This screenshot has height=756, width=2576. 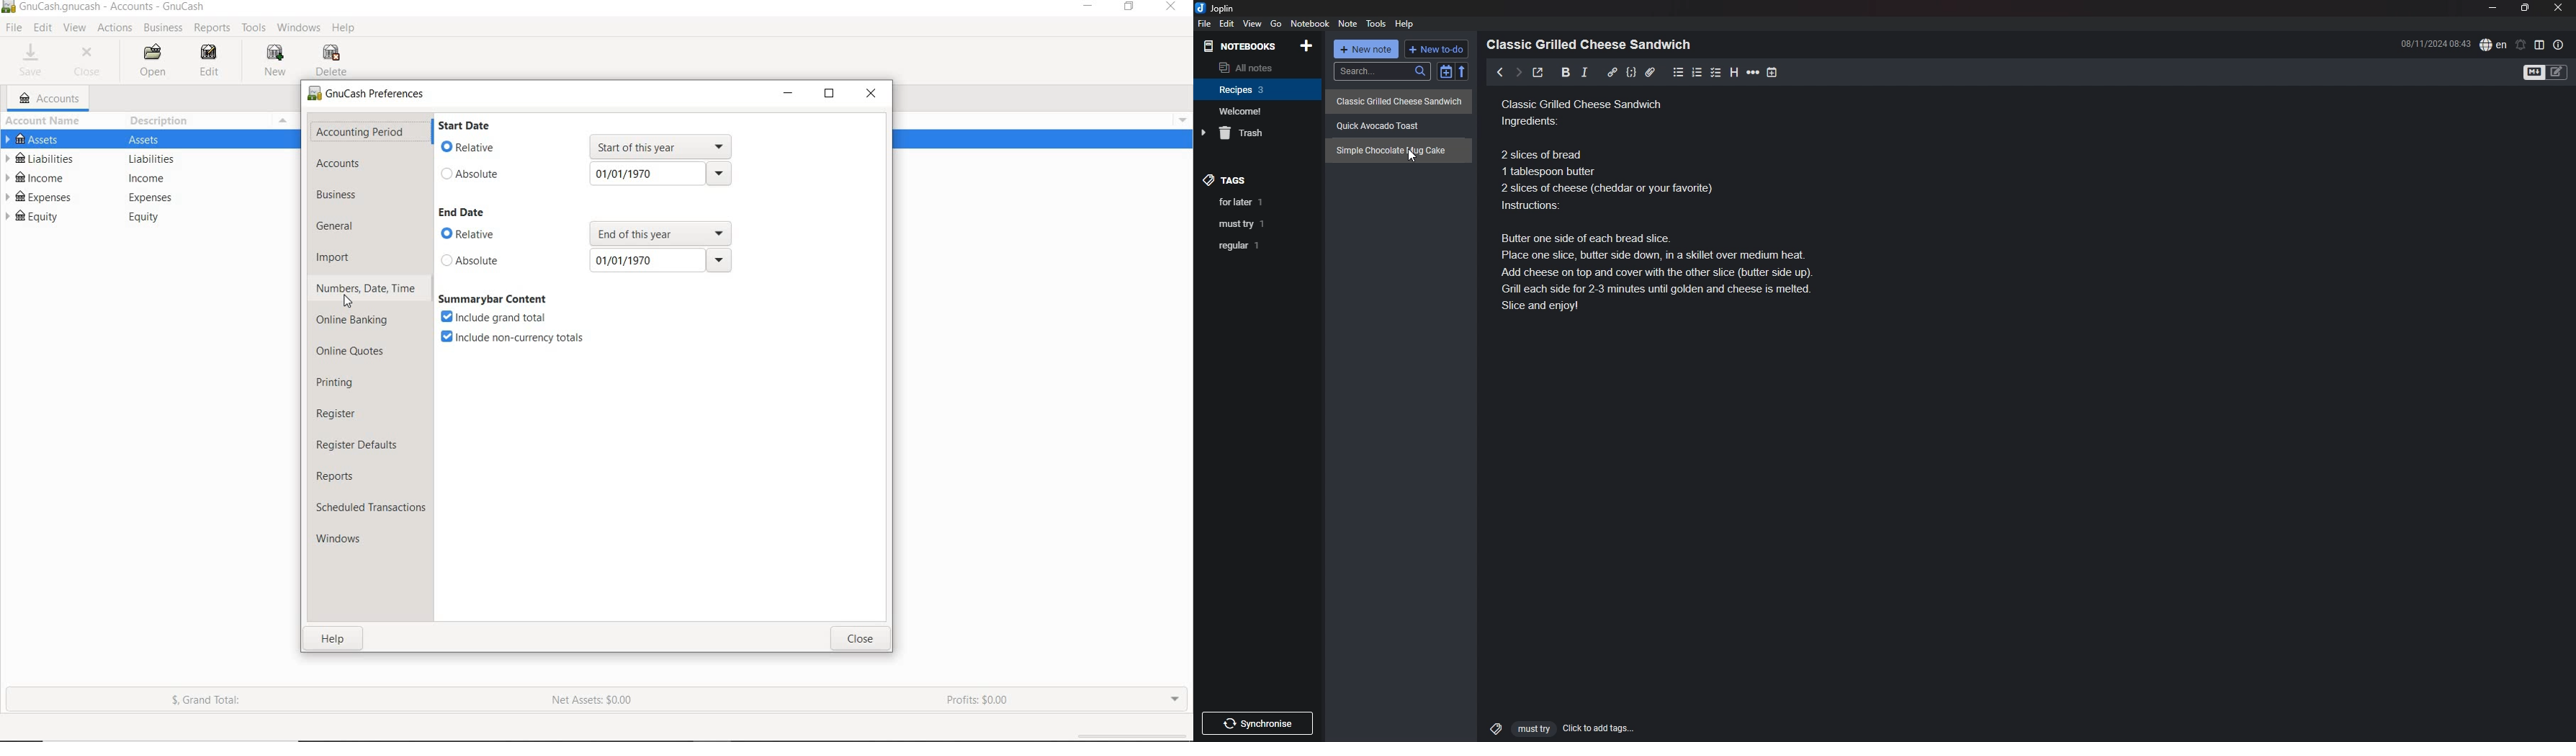 I want to click on hyperlink, so click(x=1612, y=71).